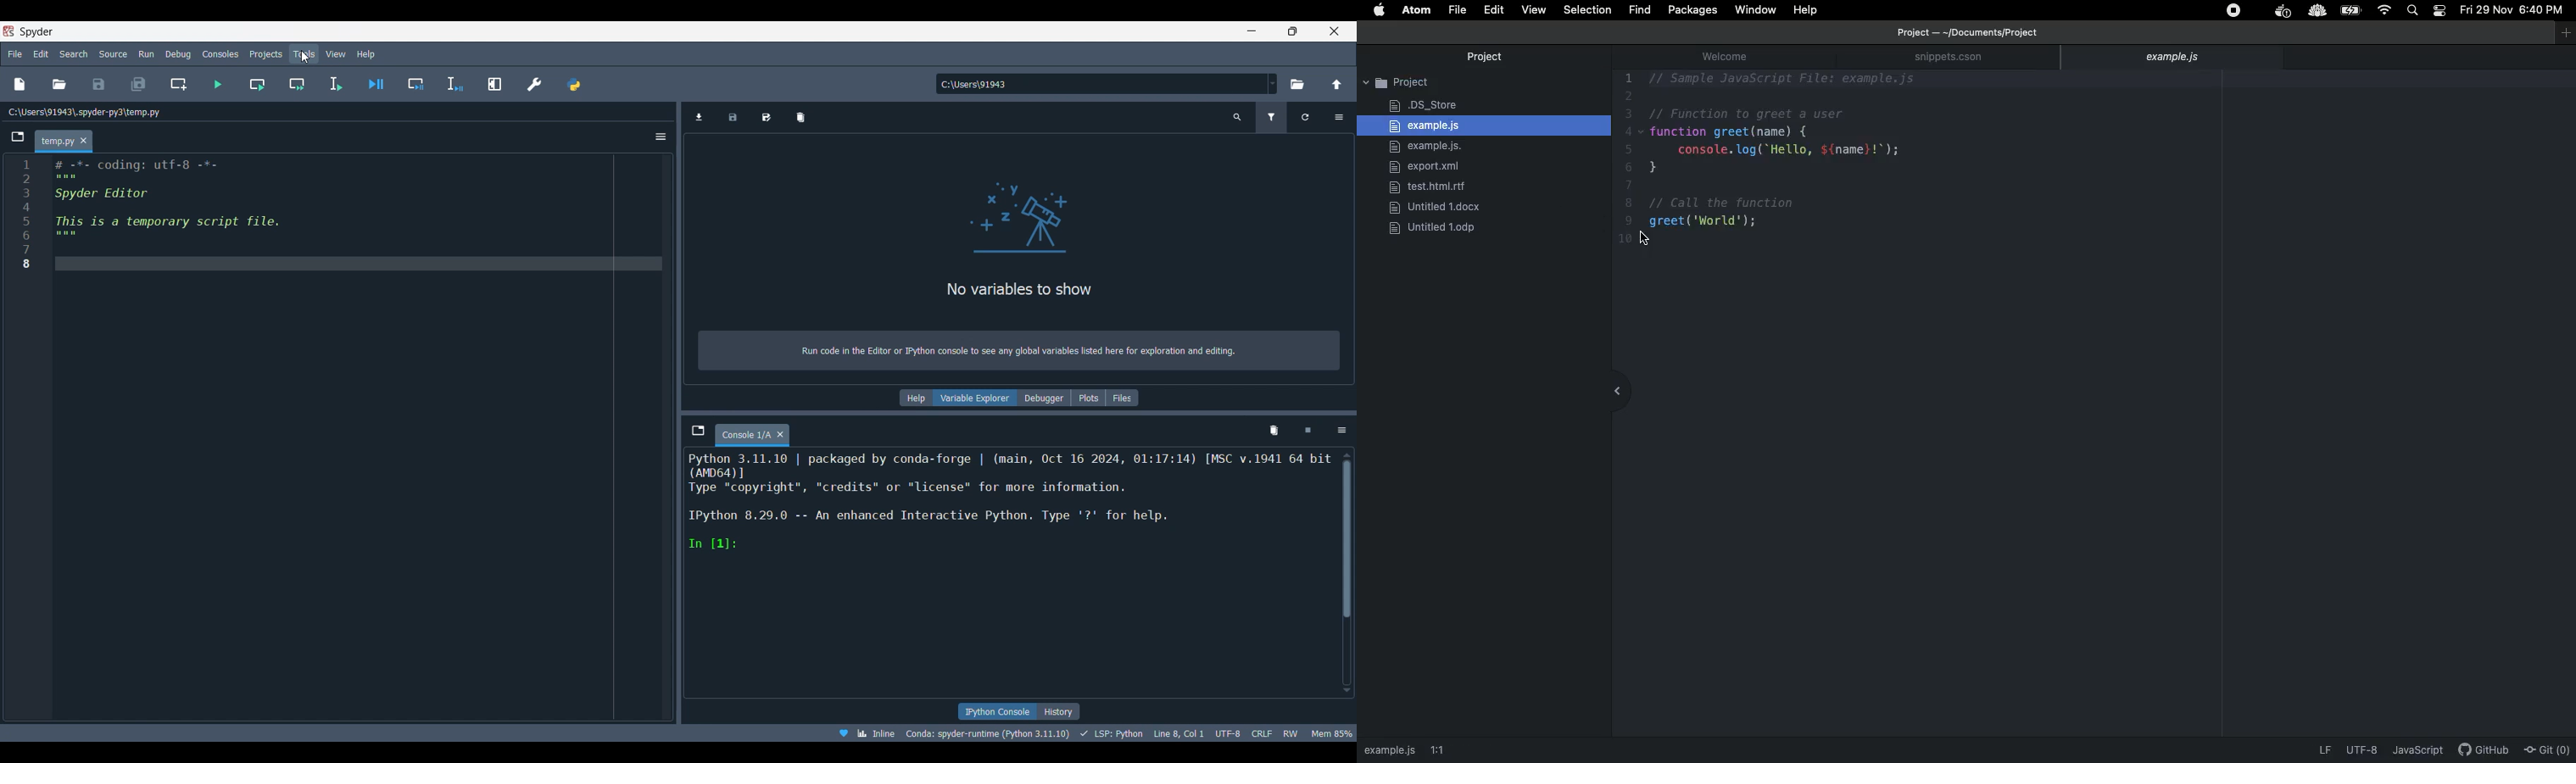  What do you see at coordinates (2317, 13) in the screenshot?
I see `extension` at bounding box center [2317, 13].